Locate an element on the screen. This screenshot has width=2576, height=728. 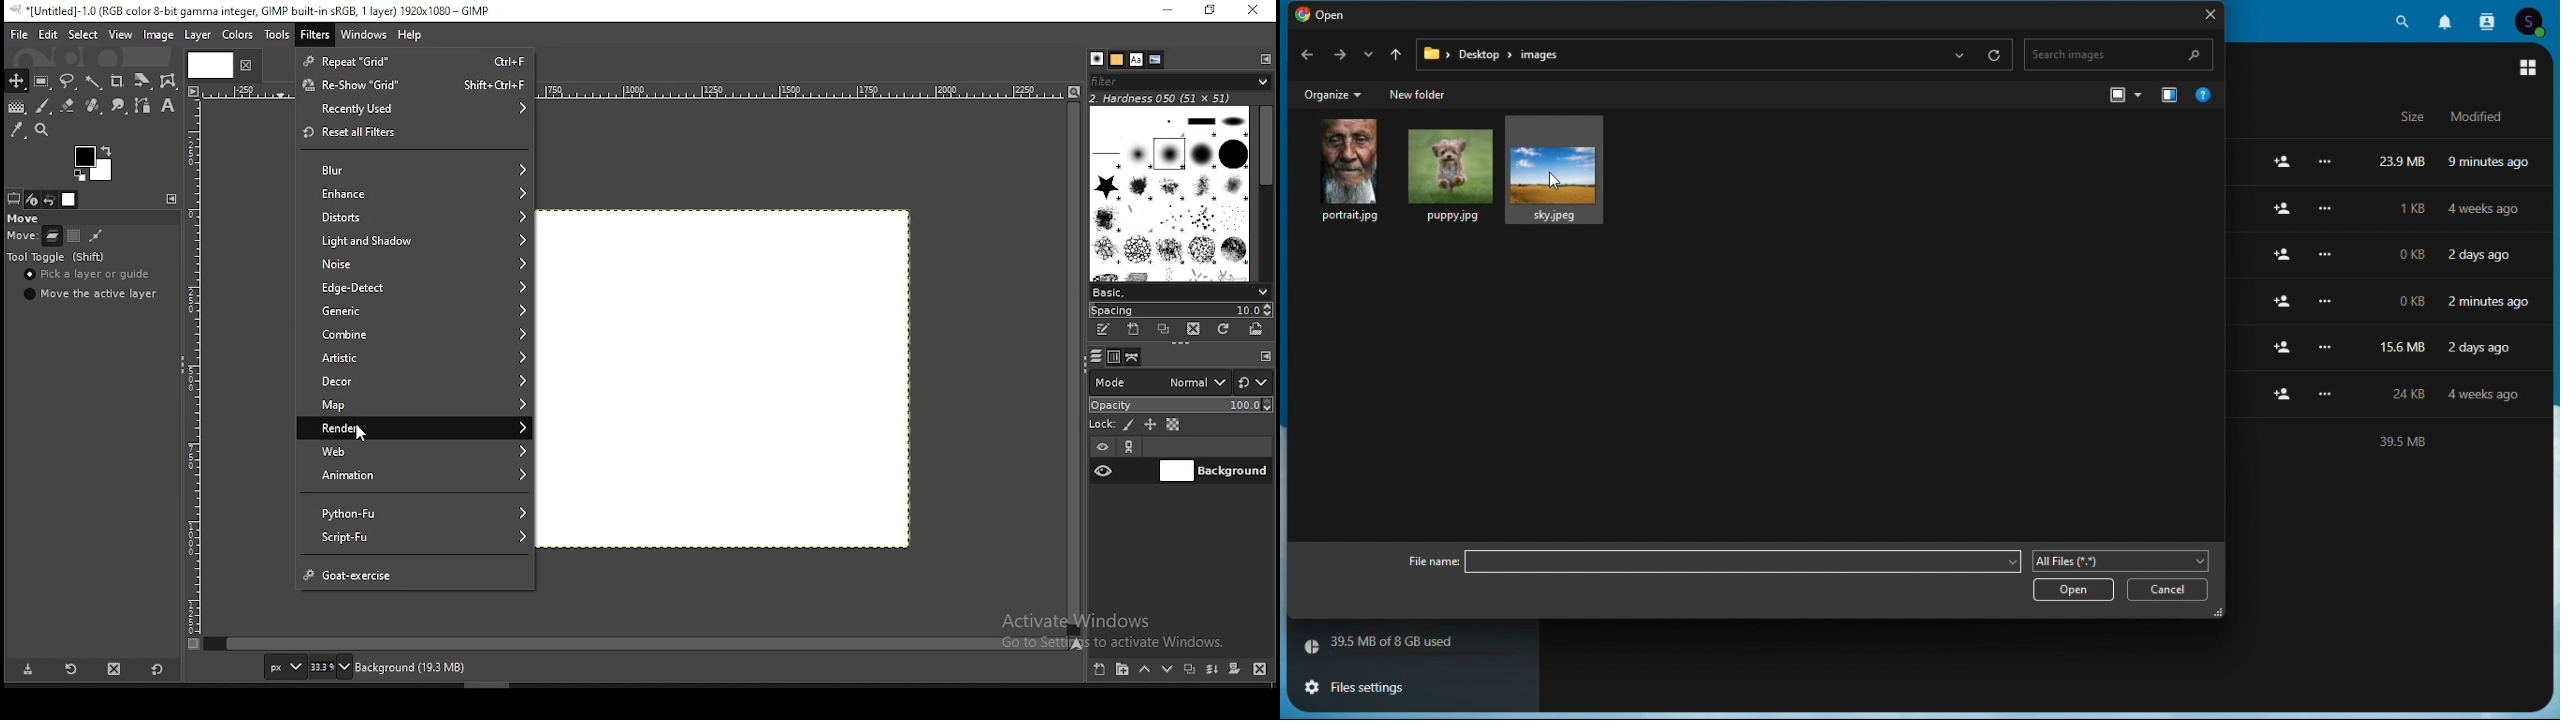
duplicate layer is located at coordinates (1189, 672).